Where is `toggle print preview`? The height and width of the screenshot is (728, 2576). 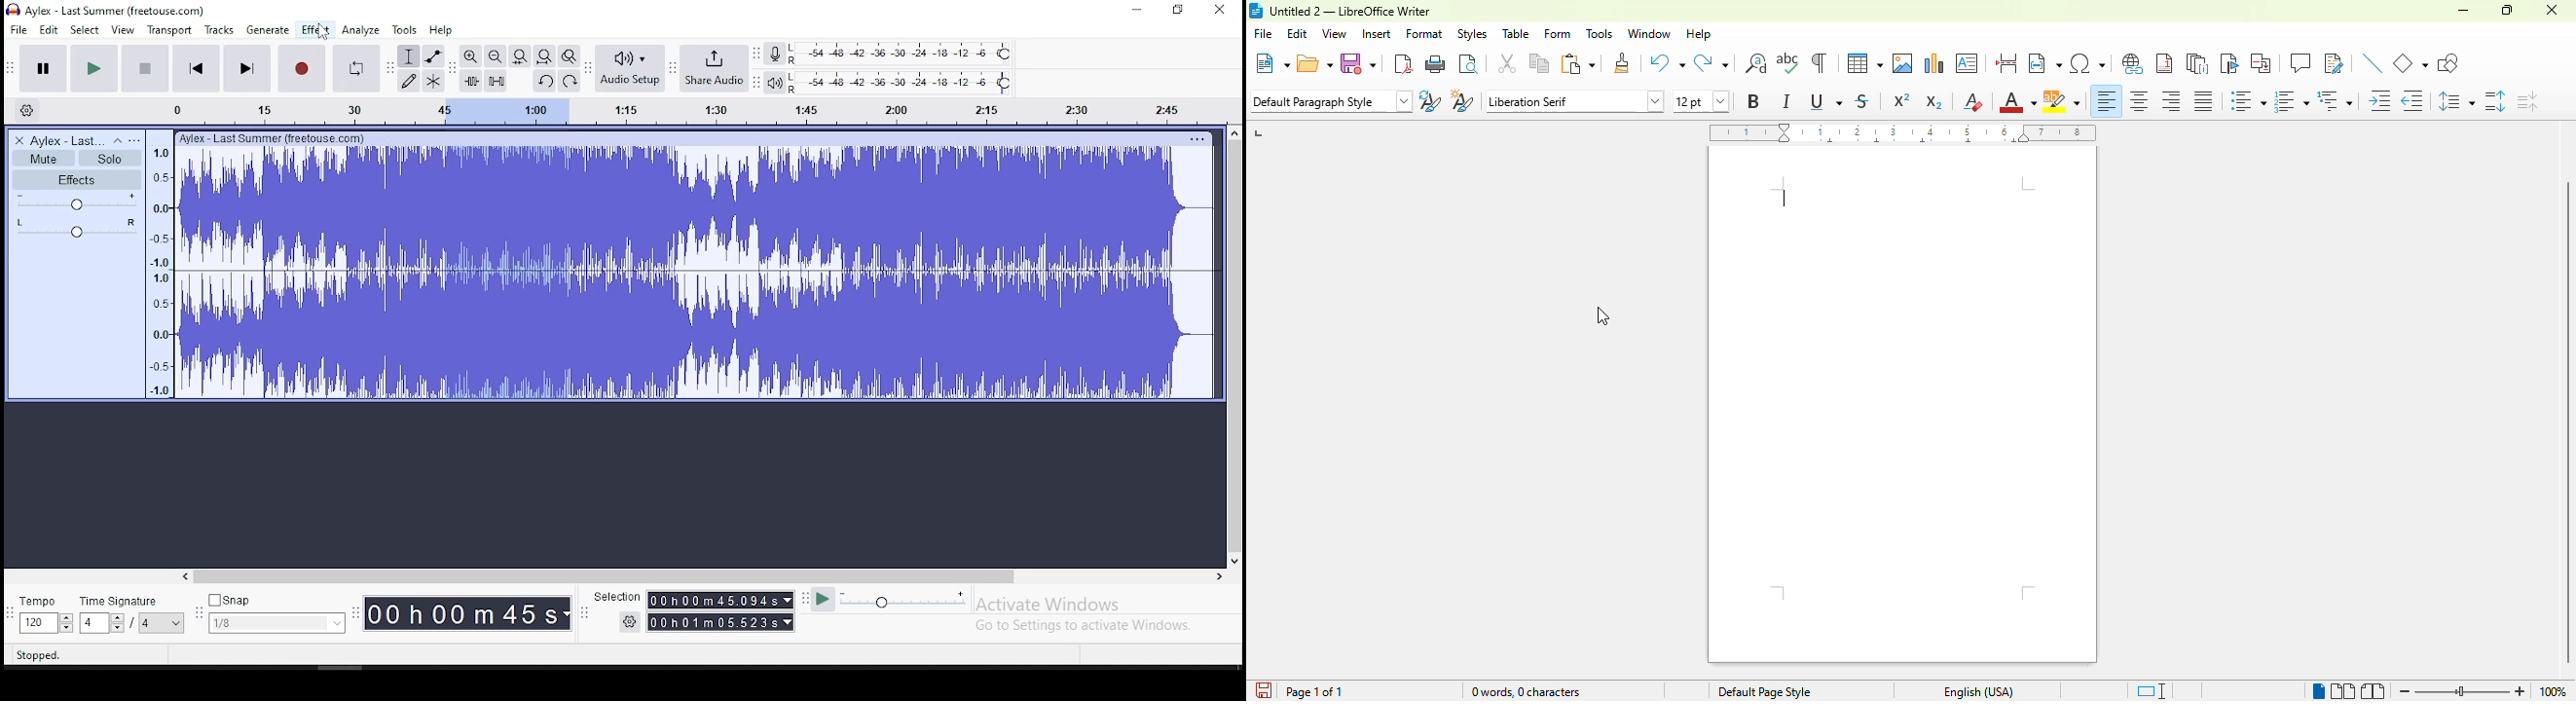
toggle print preview is located at coordinates (1470, 64).